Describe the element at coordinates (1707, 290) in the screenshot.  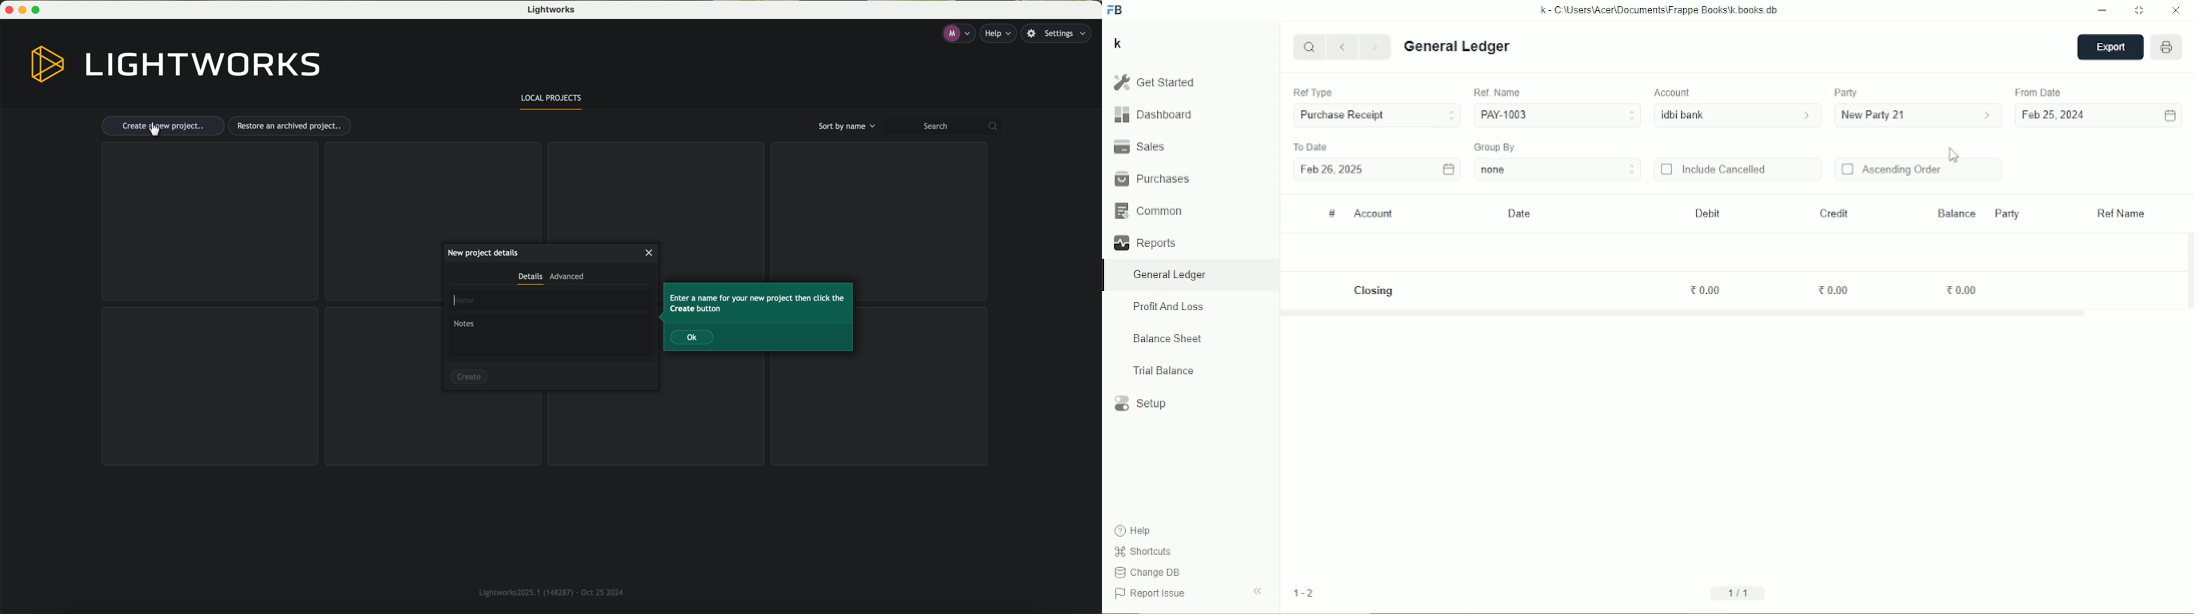
I see `0.00` at that location.